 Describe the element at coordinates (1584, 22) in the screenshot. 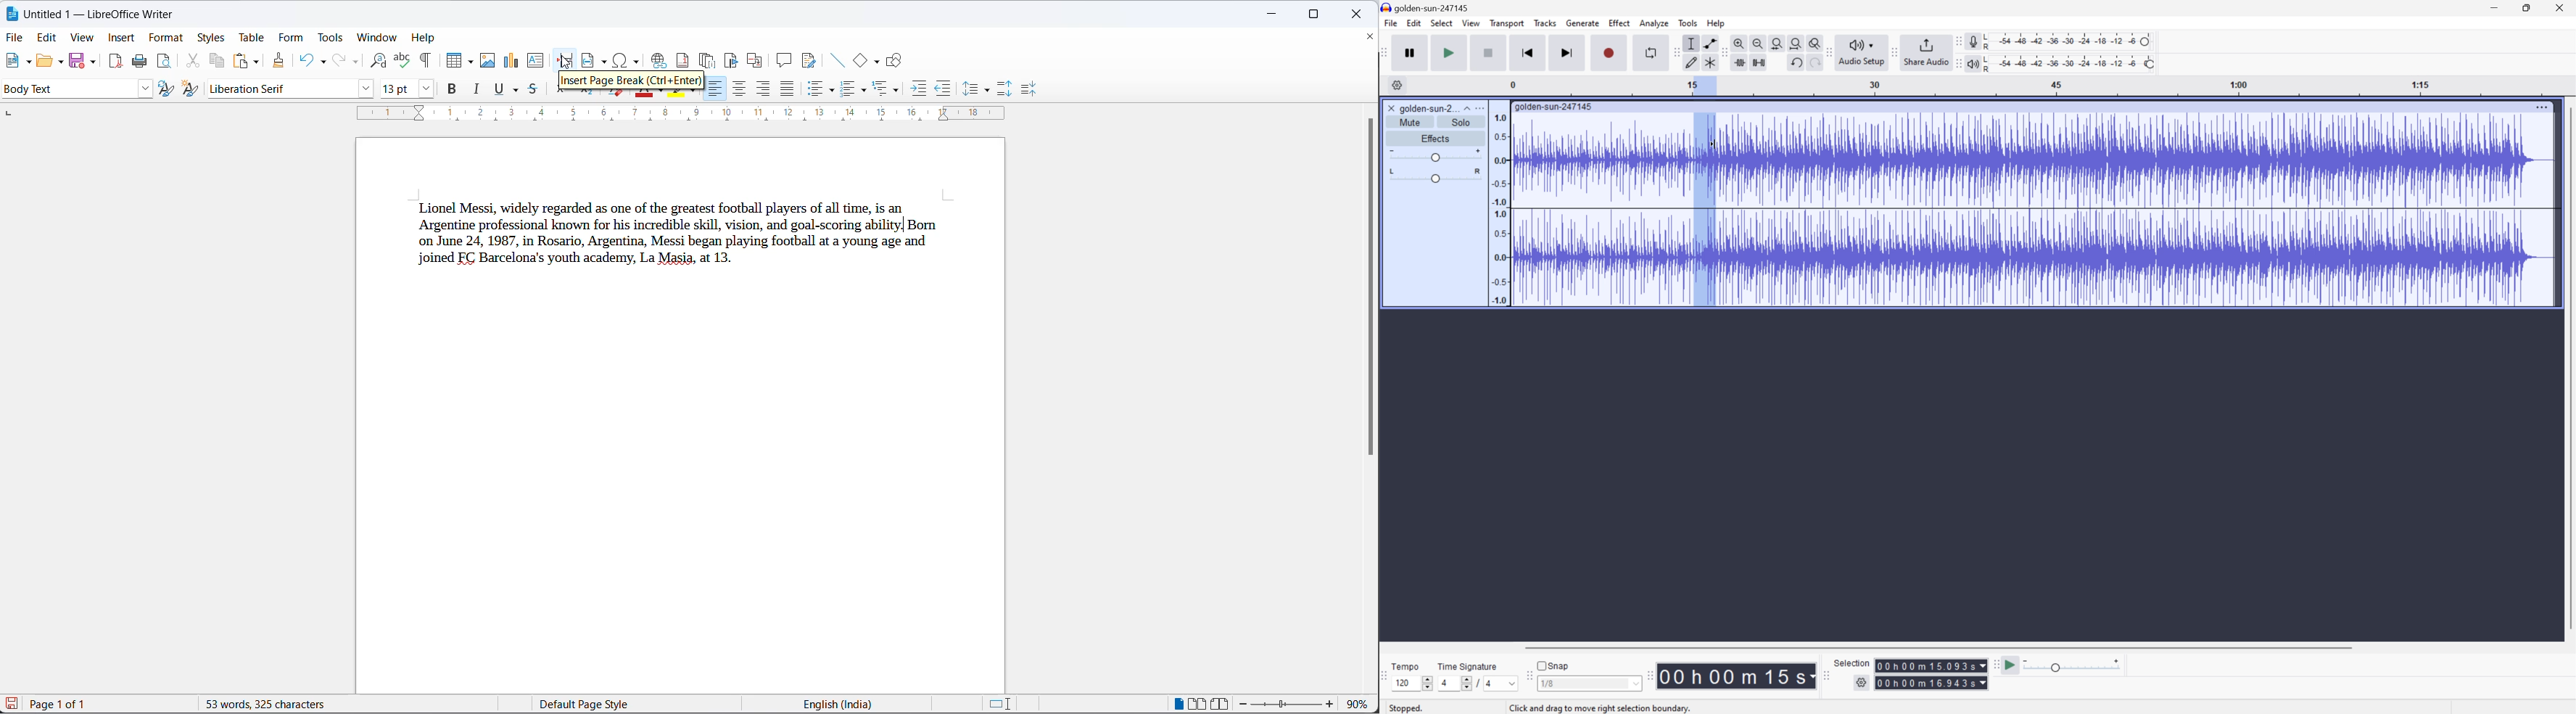

I see `Generate` at that location.